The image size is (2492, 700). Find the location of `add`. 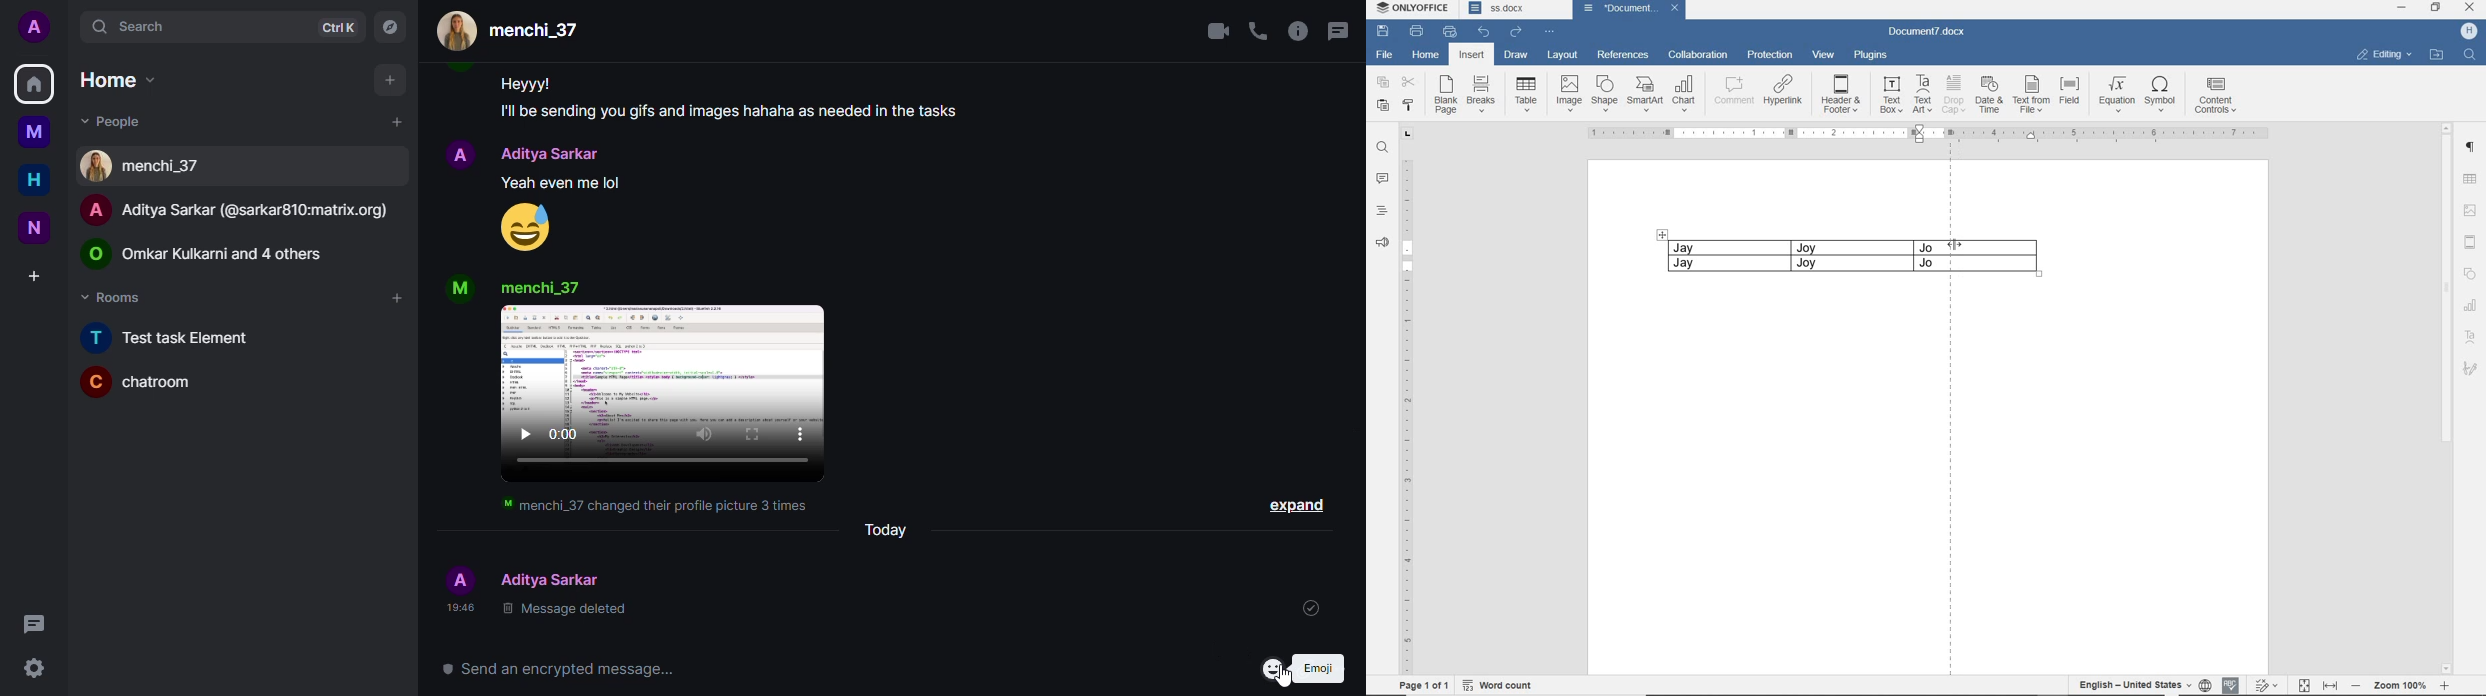

add is located at coordinates (395, 122).